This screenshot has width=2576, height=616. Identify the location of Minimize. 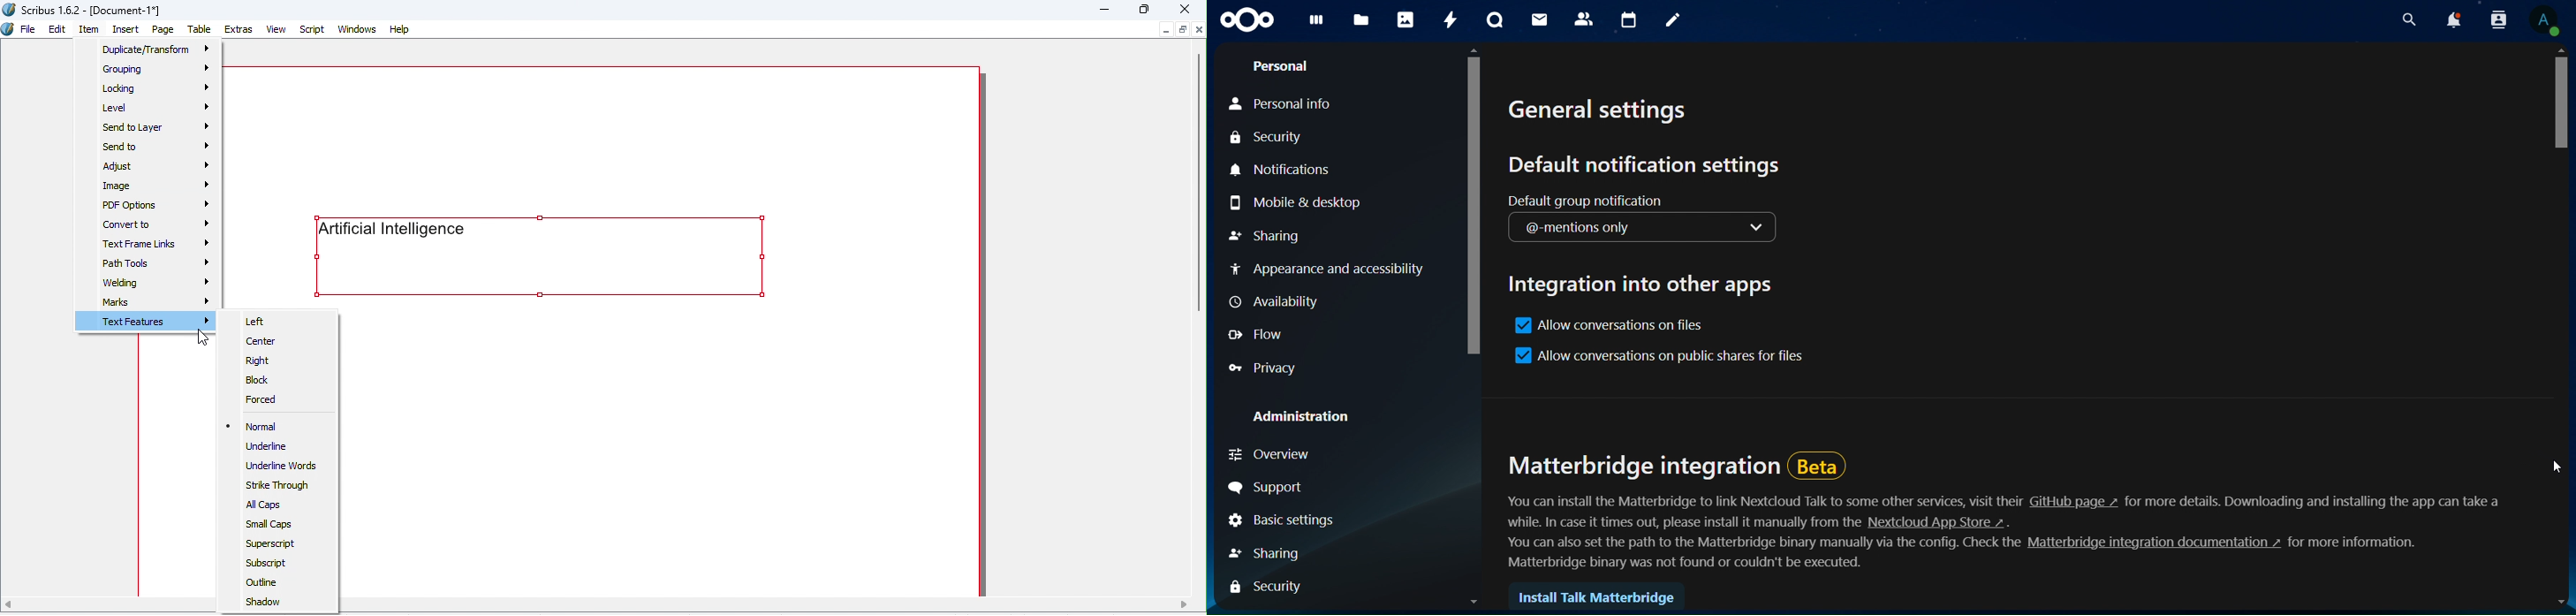
(1165, 31).